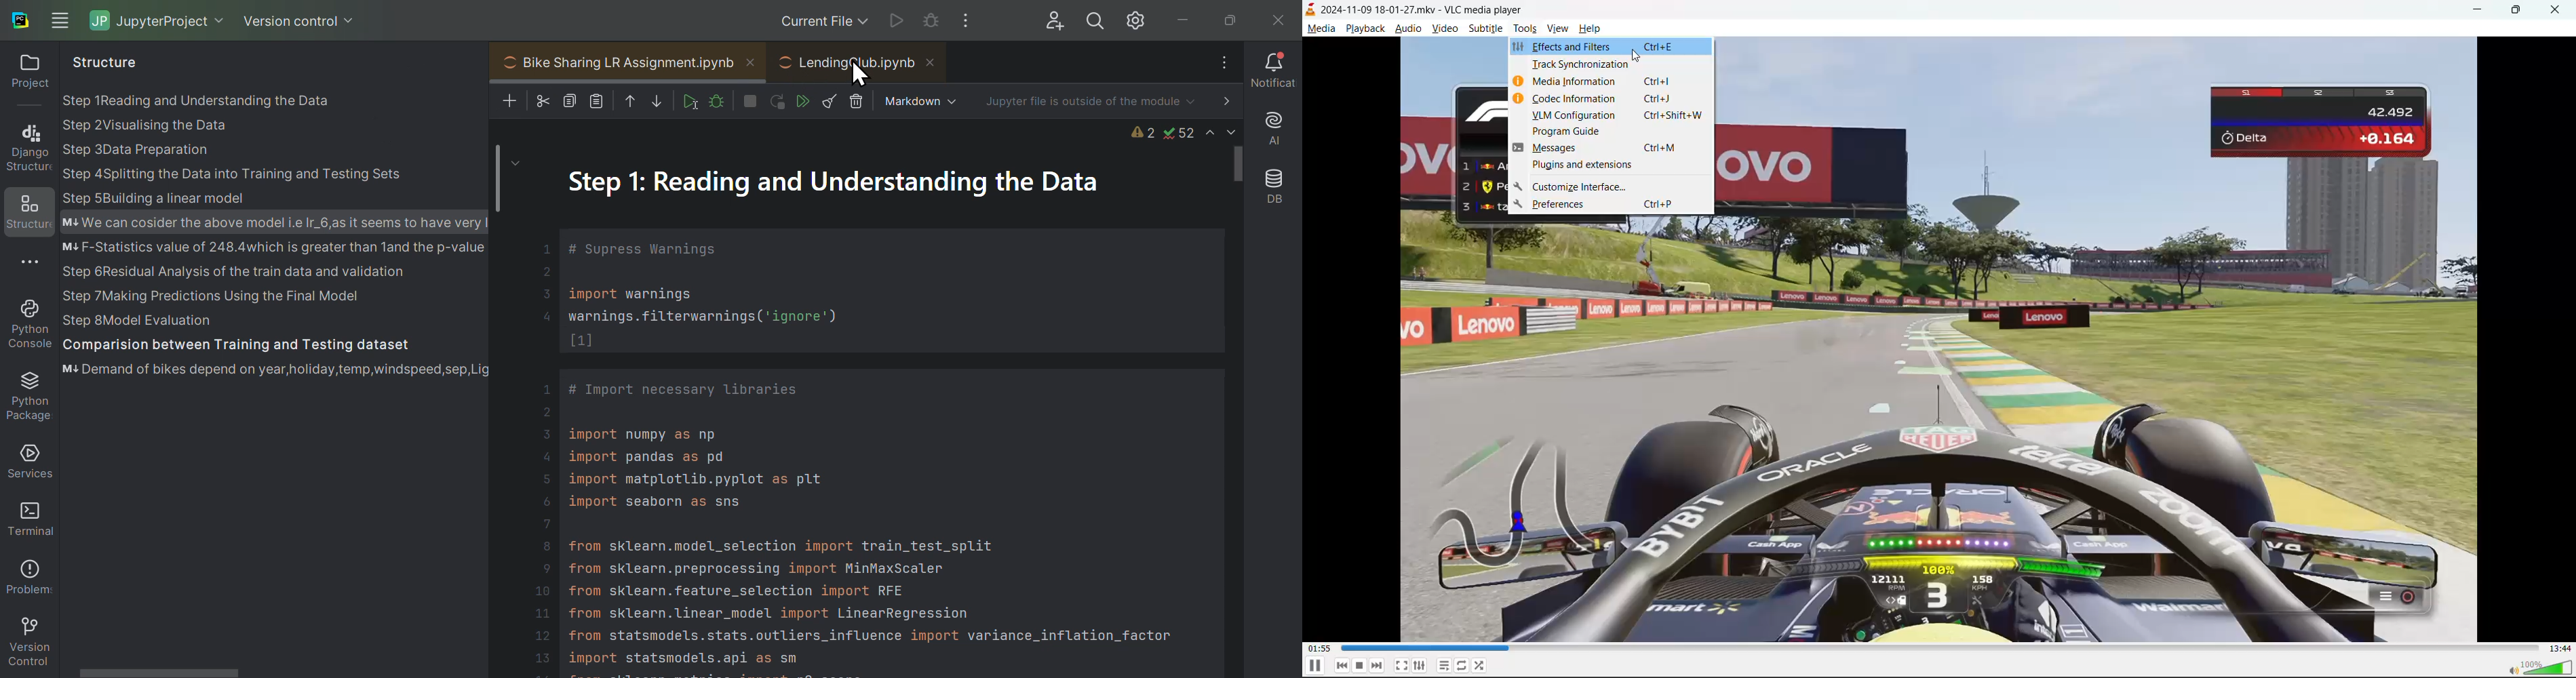 This screenshot has height=700, width=2576. I want to click on Move up, so click(630, 102).